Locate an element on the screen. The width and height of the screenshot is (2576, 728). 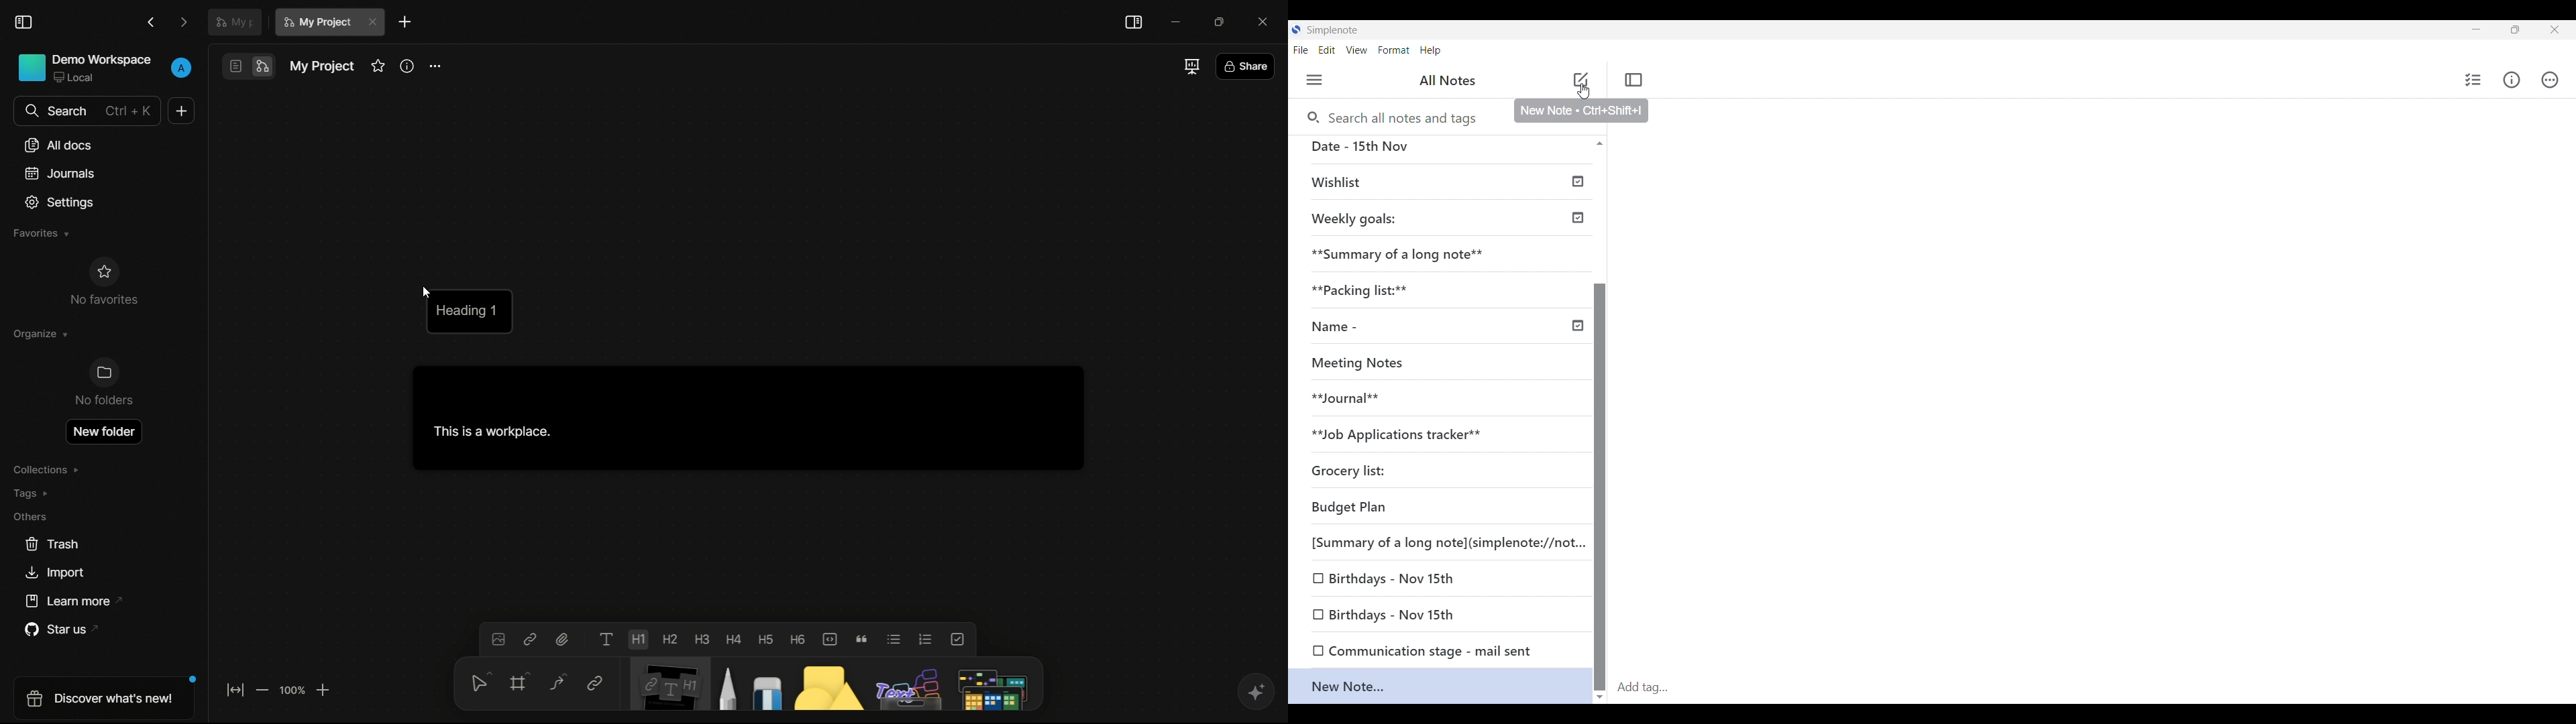
close is located at coordinates (373, 22).